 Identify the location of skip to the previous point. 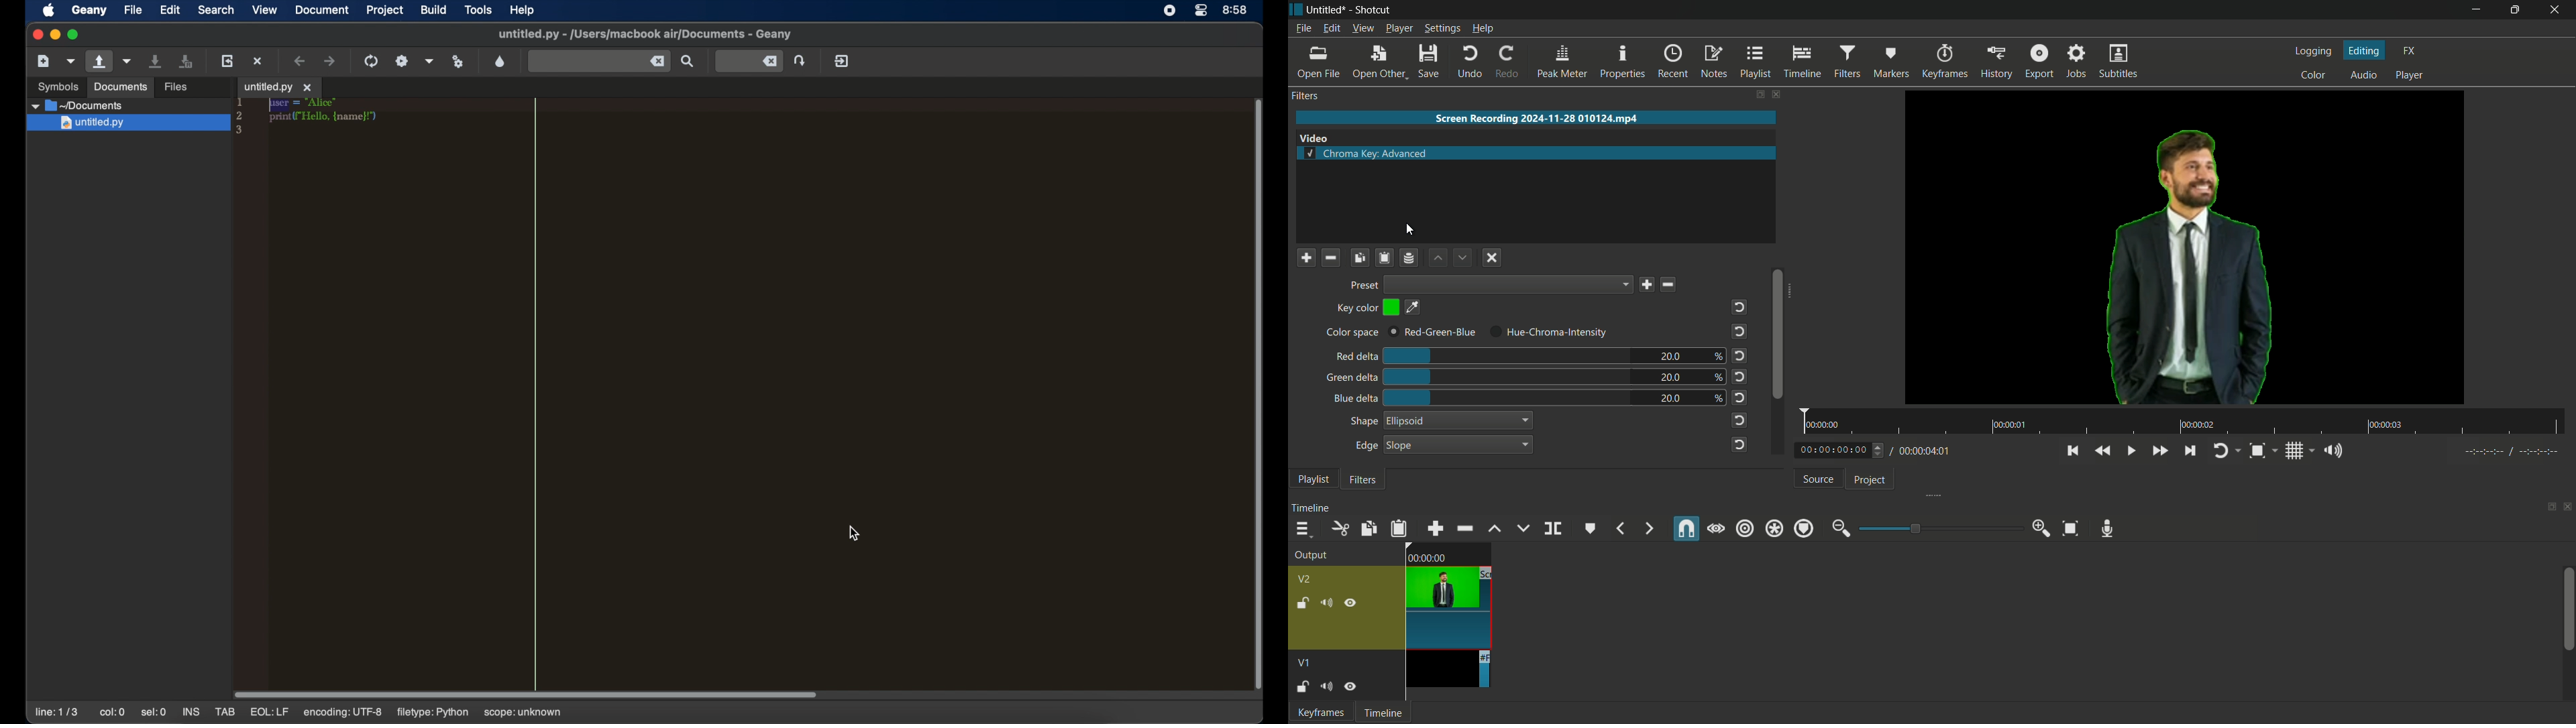
(2074, 451).